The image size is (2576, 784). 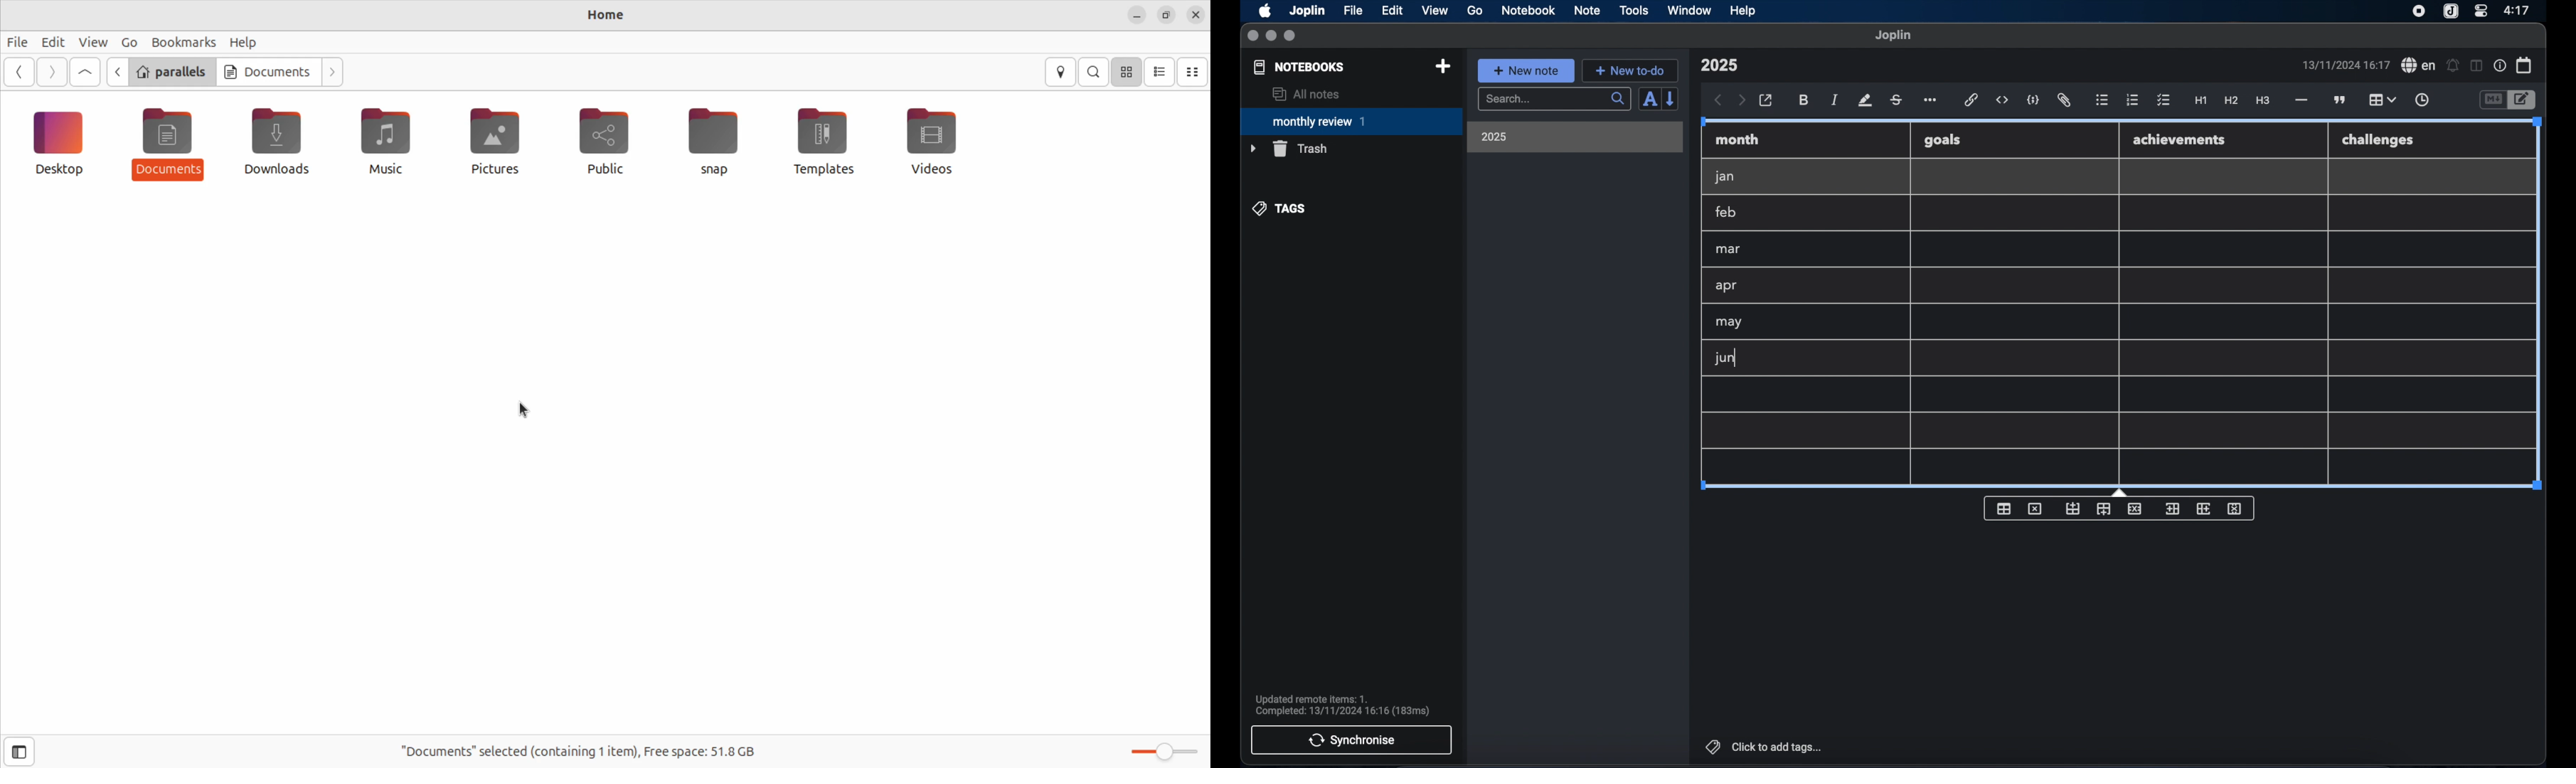 I want to click on feb, so click(x=1727, y=212).